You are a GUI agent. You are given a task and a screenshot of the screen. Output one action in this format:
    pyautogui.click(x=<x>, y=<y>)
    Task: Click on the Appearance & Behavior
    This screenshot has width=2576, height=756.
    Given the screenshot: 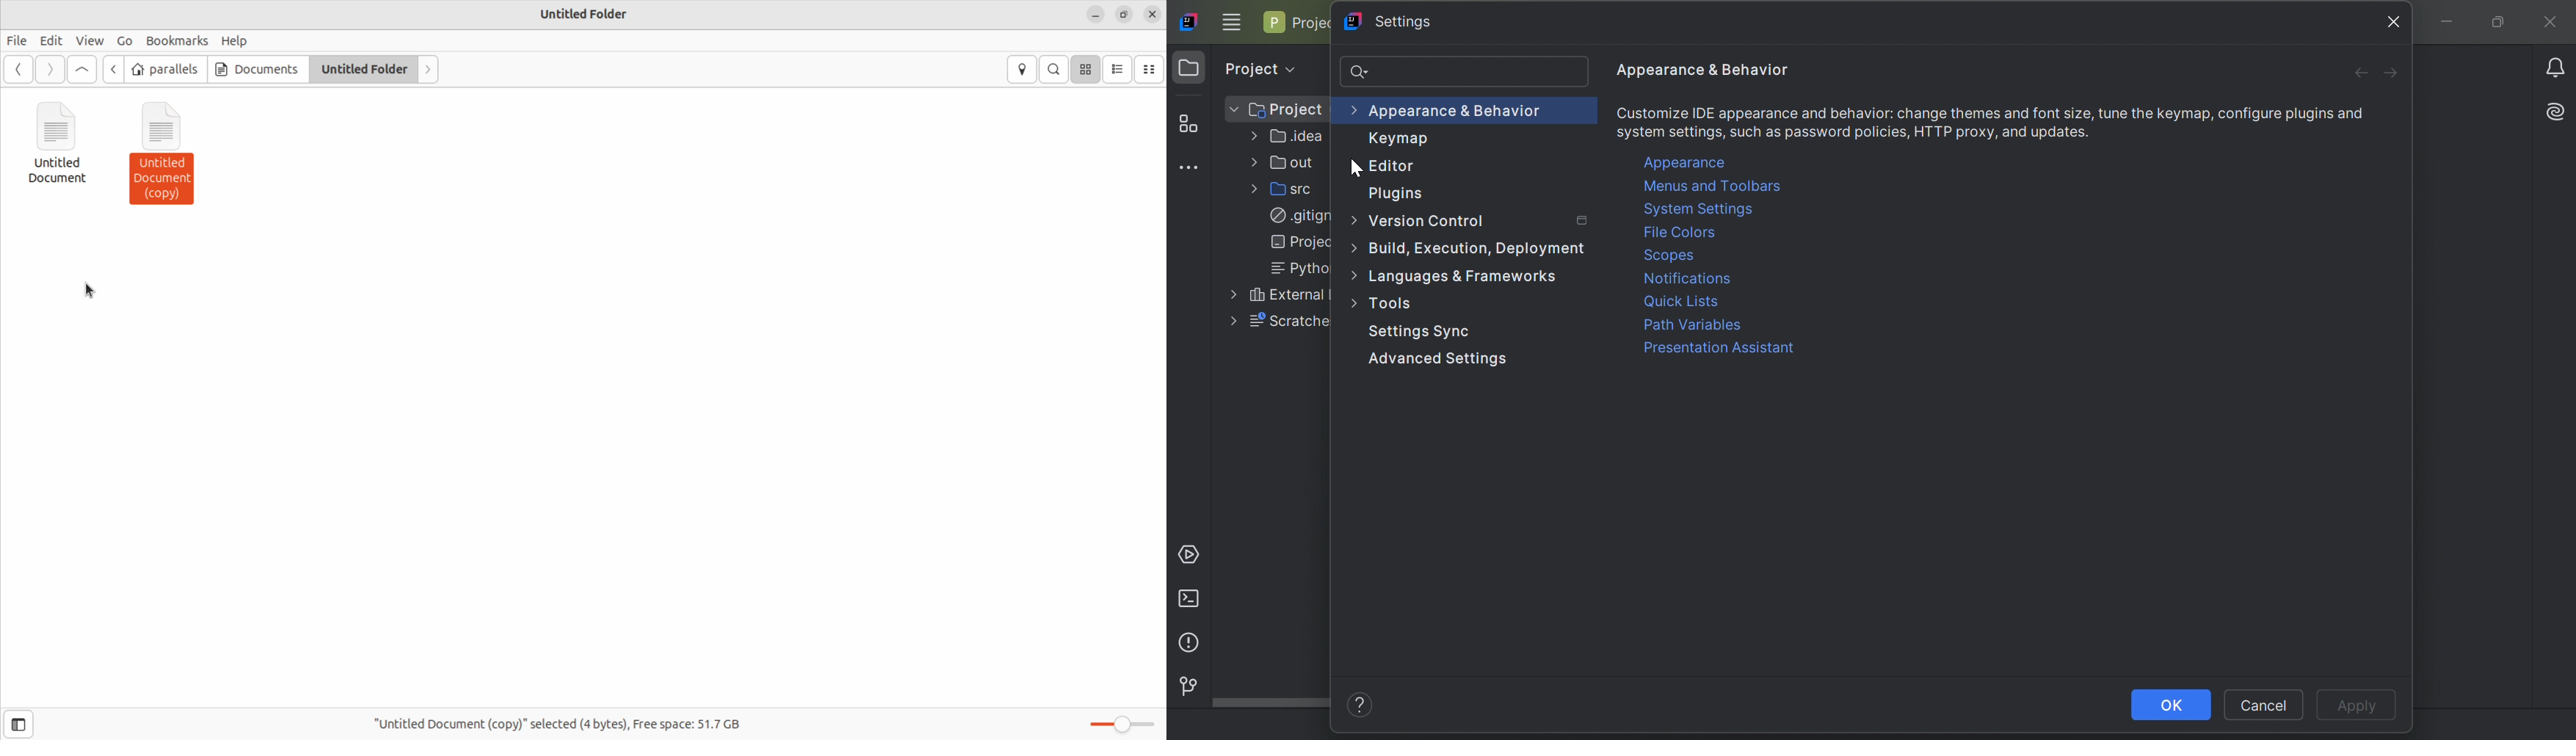 What is the action you would take?
    pyautogui.click(x=1703, y=70)
    